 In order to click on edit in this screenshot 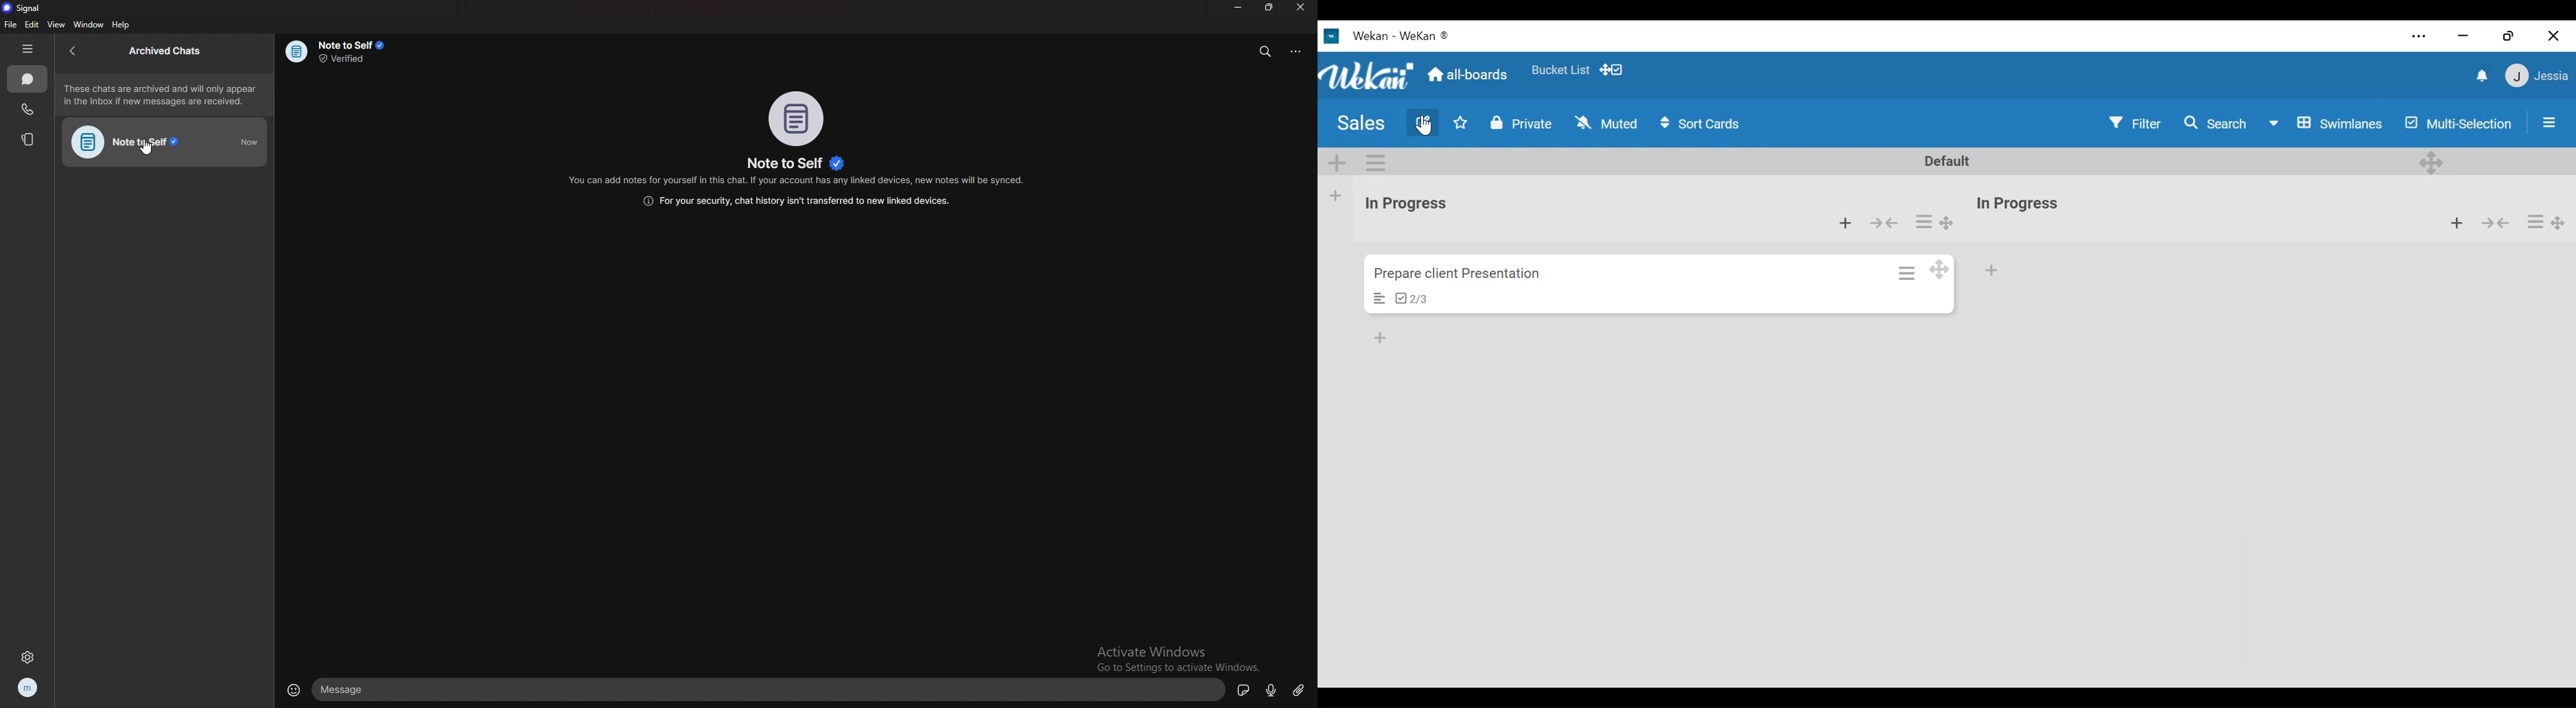, I will do `click(32, 25)`.